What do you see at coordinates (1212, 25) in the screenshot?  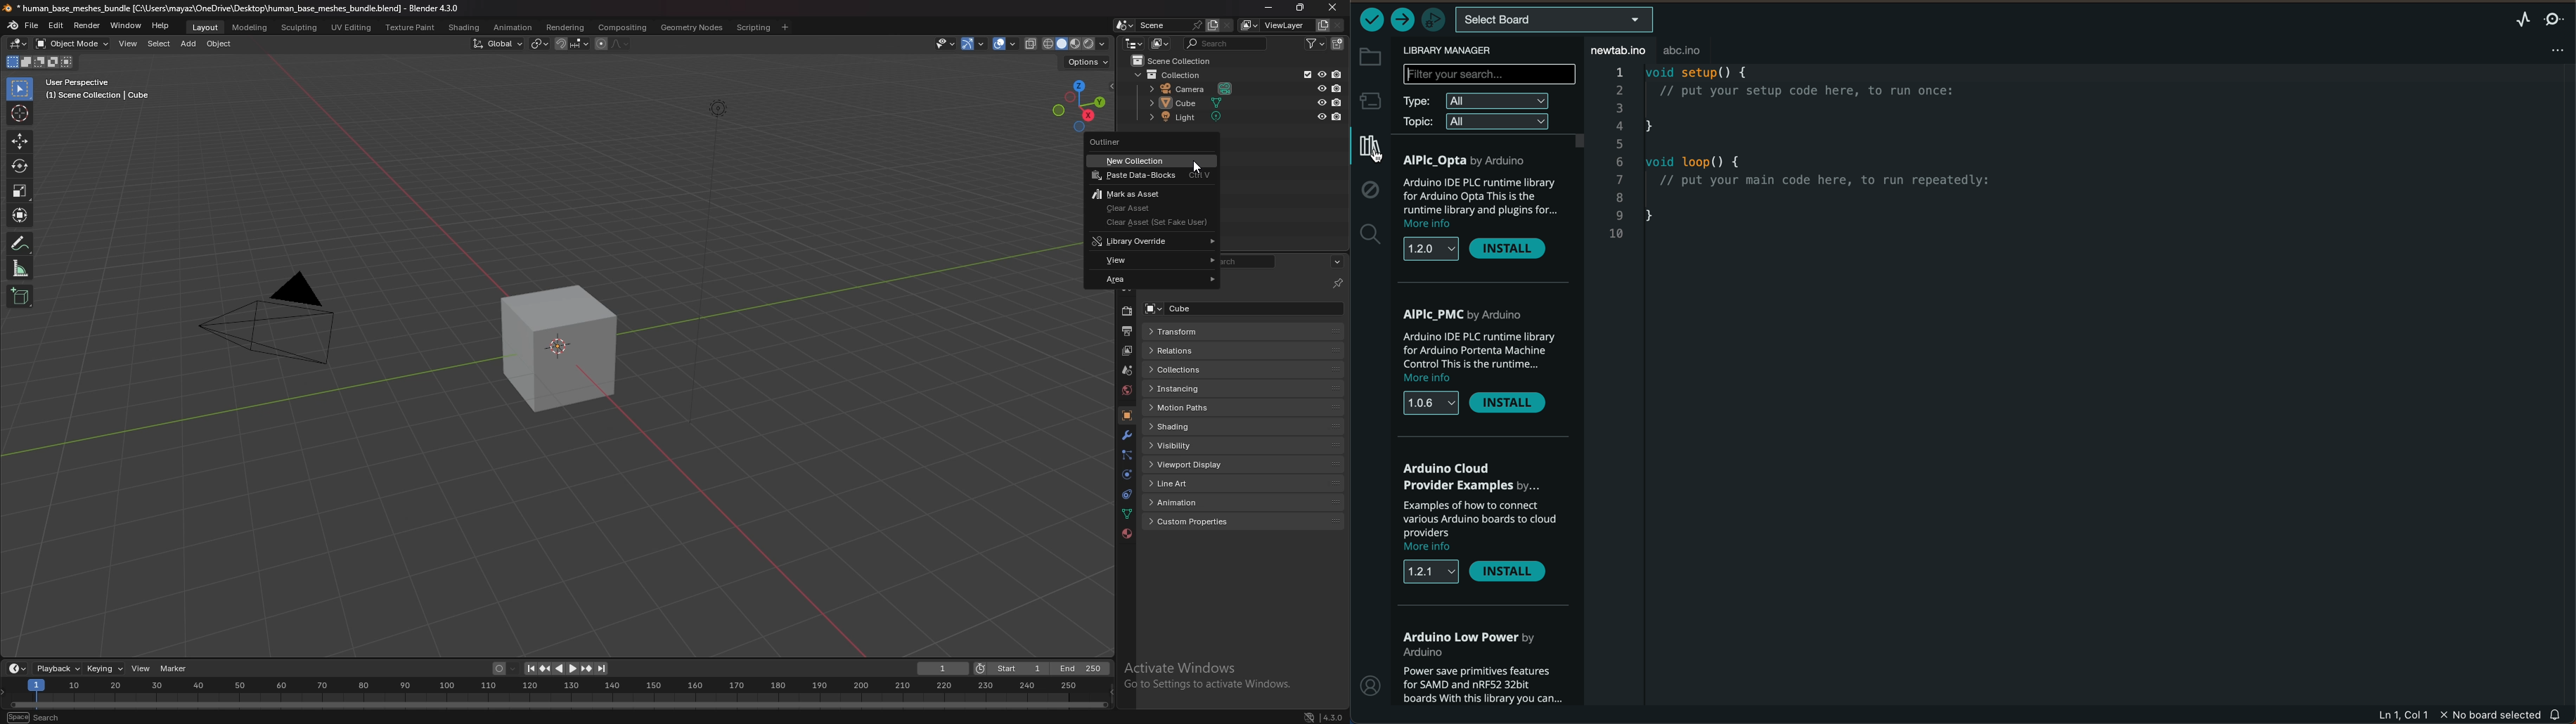 I see `add scene` at bounding box center [1212, 25].